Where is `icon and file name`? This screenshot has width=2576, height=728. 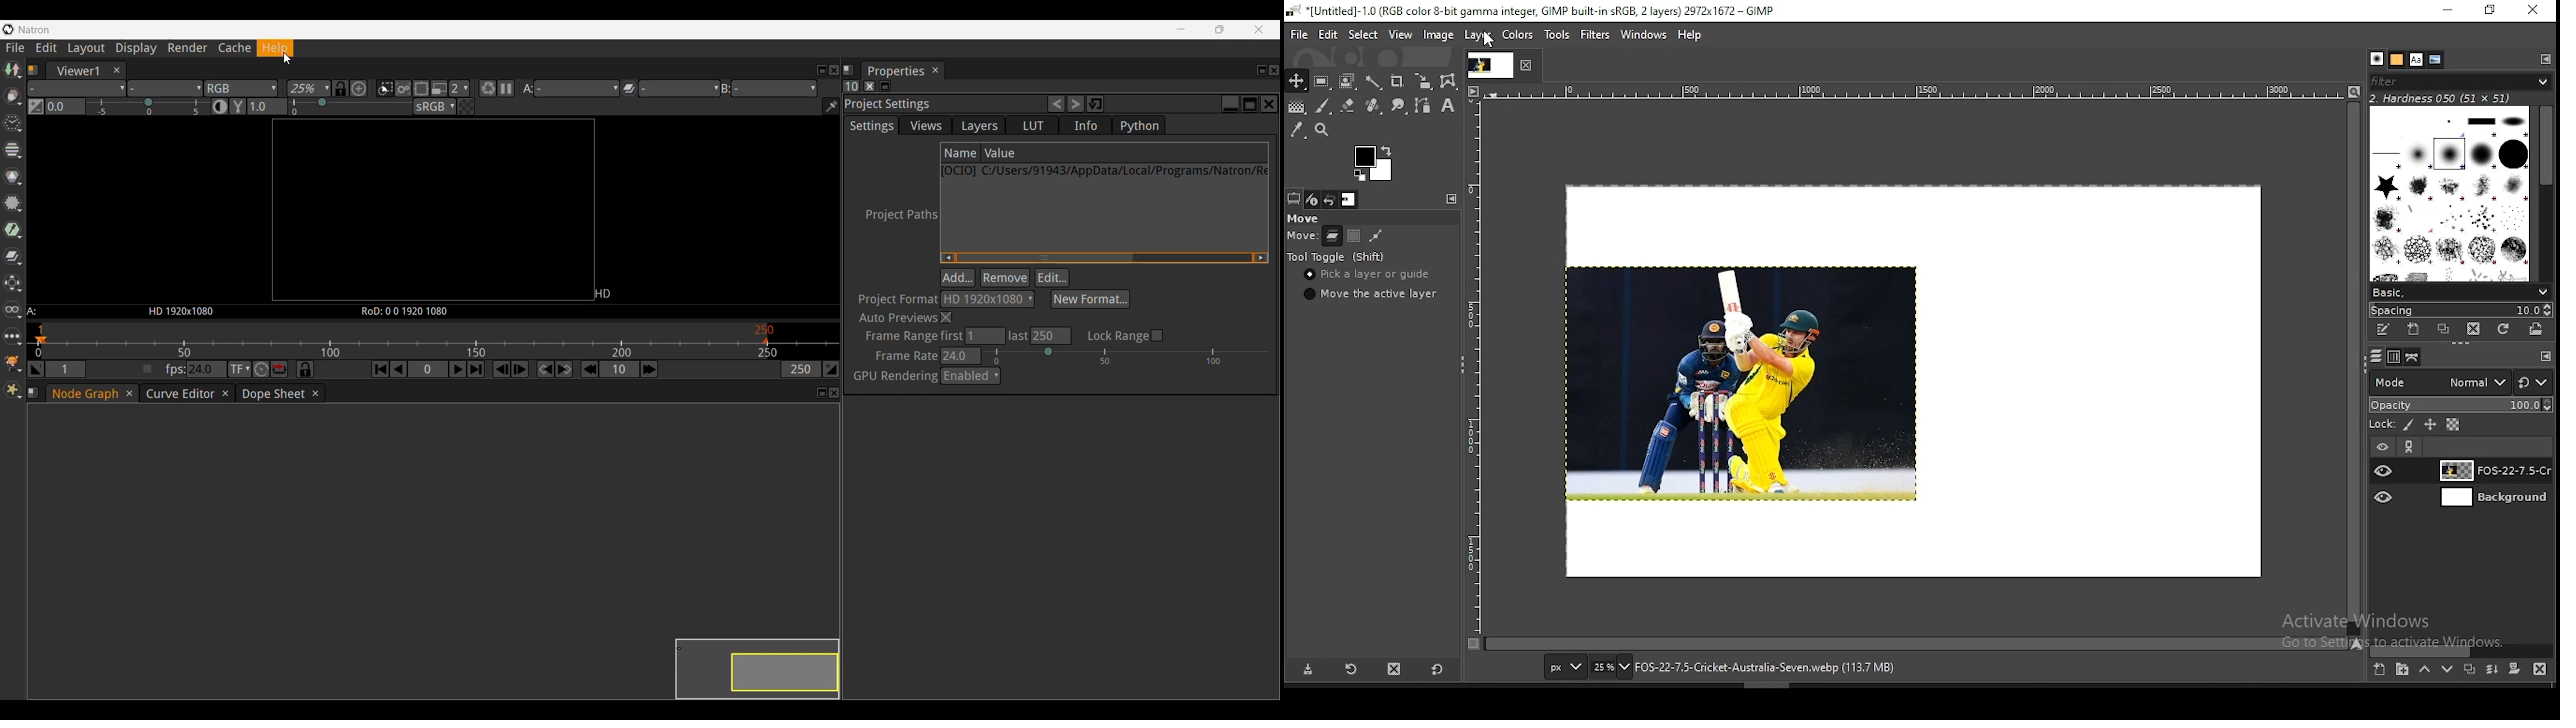 icon and file name is located at coordinates (1528, 12).